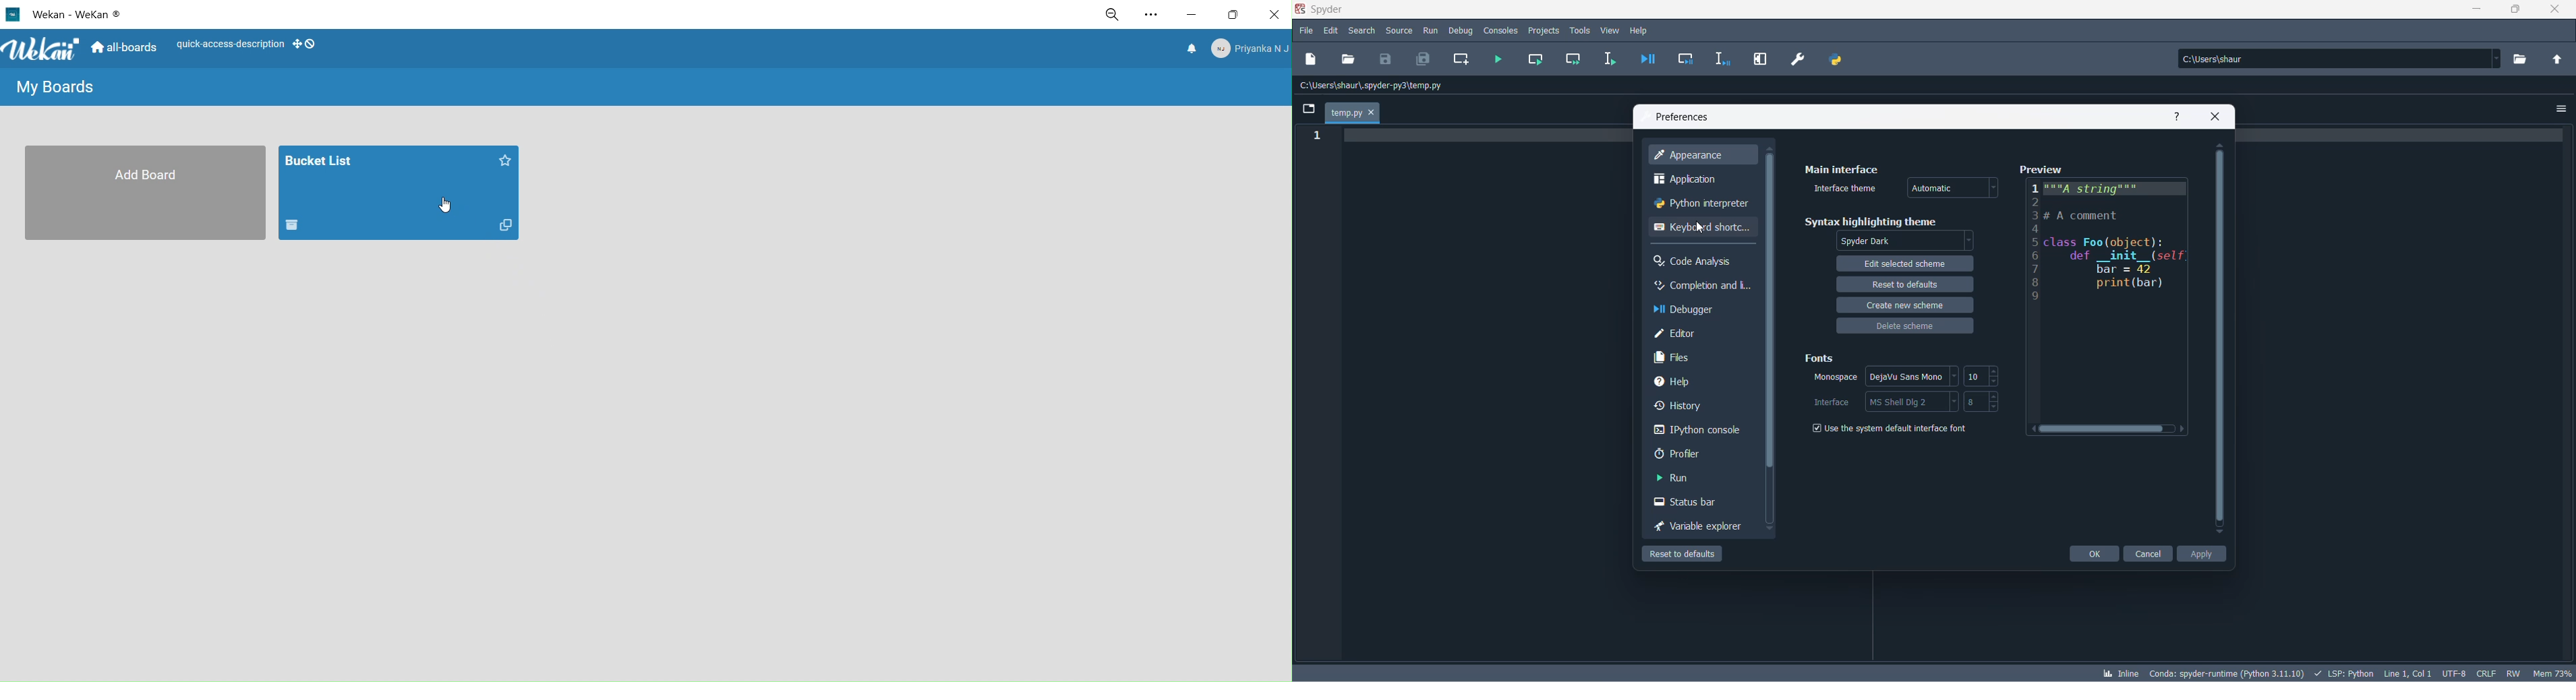 This screenshot has width=2576, height=700. What do you see at coordinates (1975, 377) in the screenshot?
I see `fonts size ` at bounding box center [1975, 377].